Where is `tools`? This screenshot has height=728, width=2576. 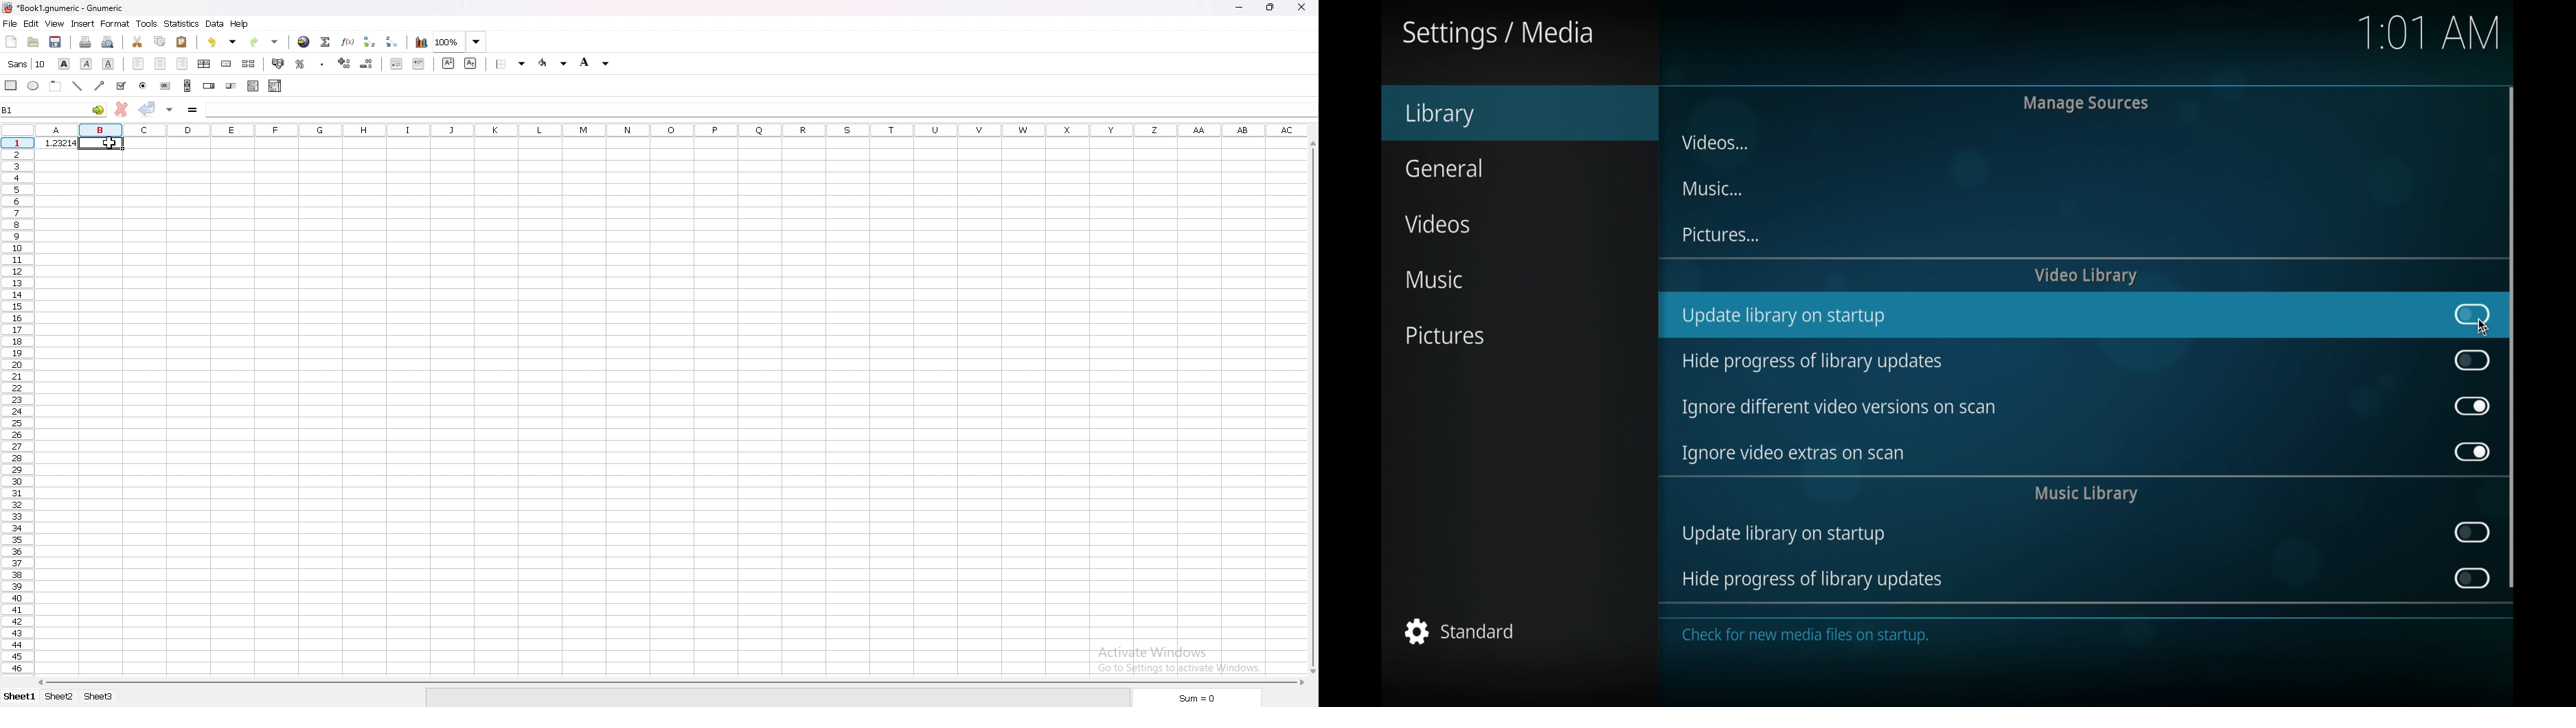
tools is located at coordinates (147, 23).